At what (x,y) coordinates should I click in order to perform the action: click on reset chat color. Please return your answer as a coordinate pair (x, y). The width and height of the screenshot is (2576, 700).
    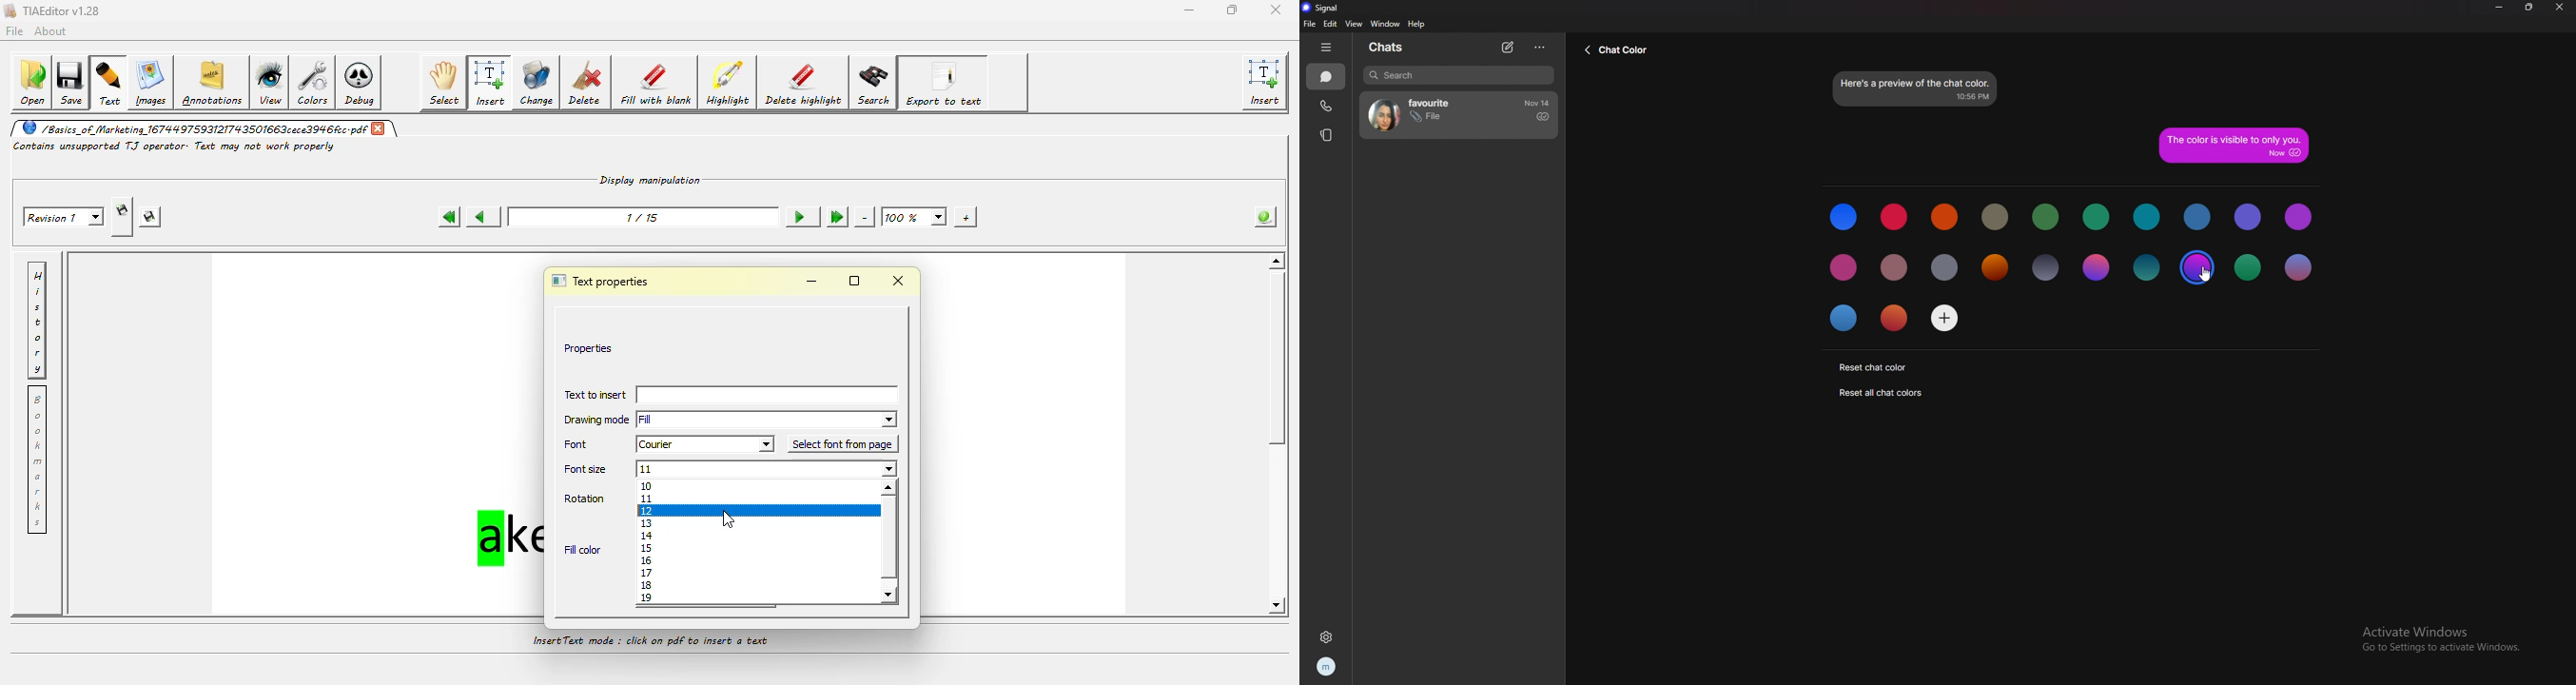
    Looking at the image, I should click on (1873, 367).